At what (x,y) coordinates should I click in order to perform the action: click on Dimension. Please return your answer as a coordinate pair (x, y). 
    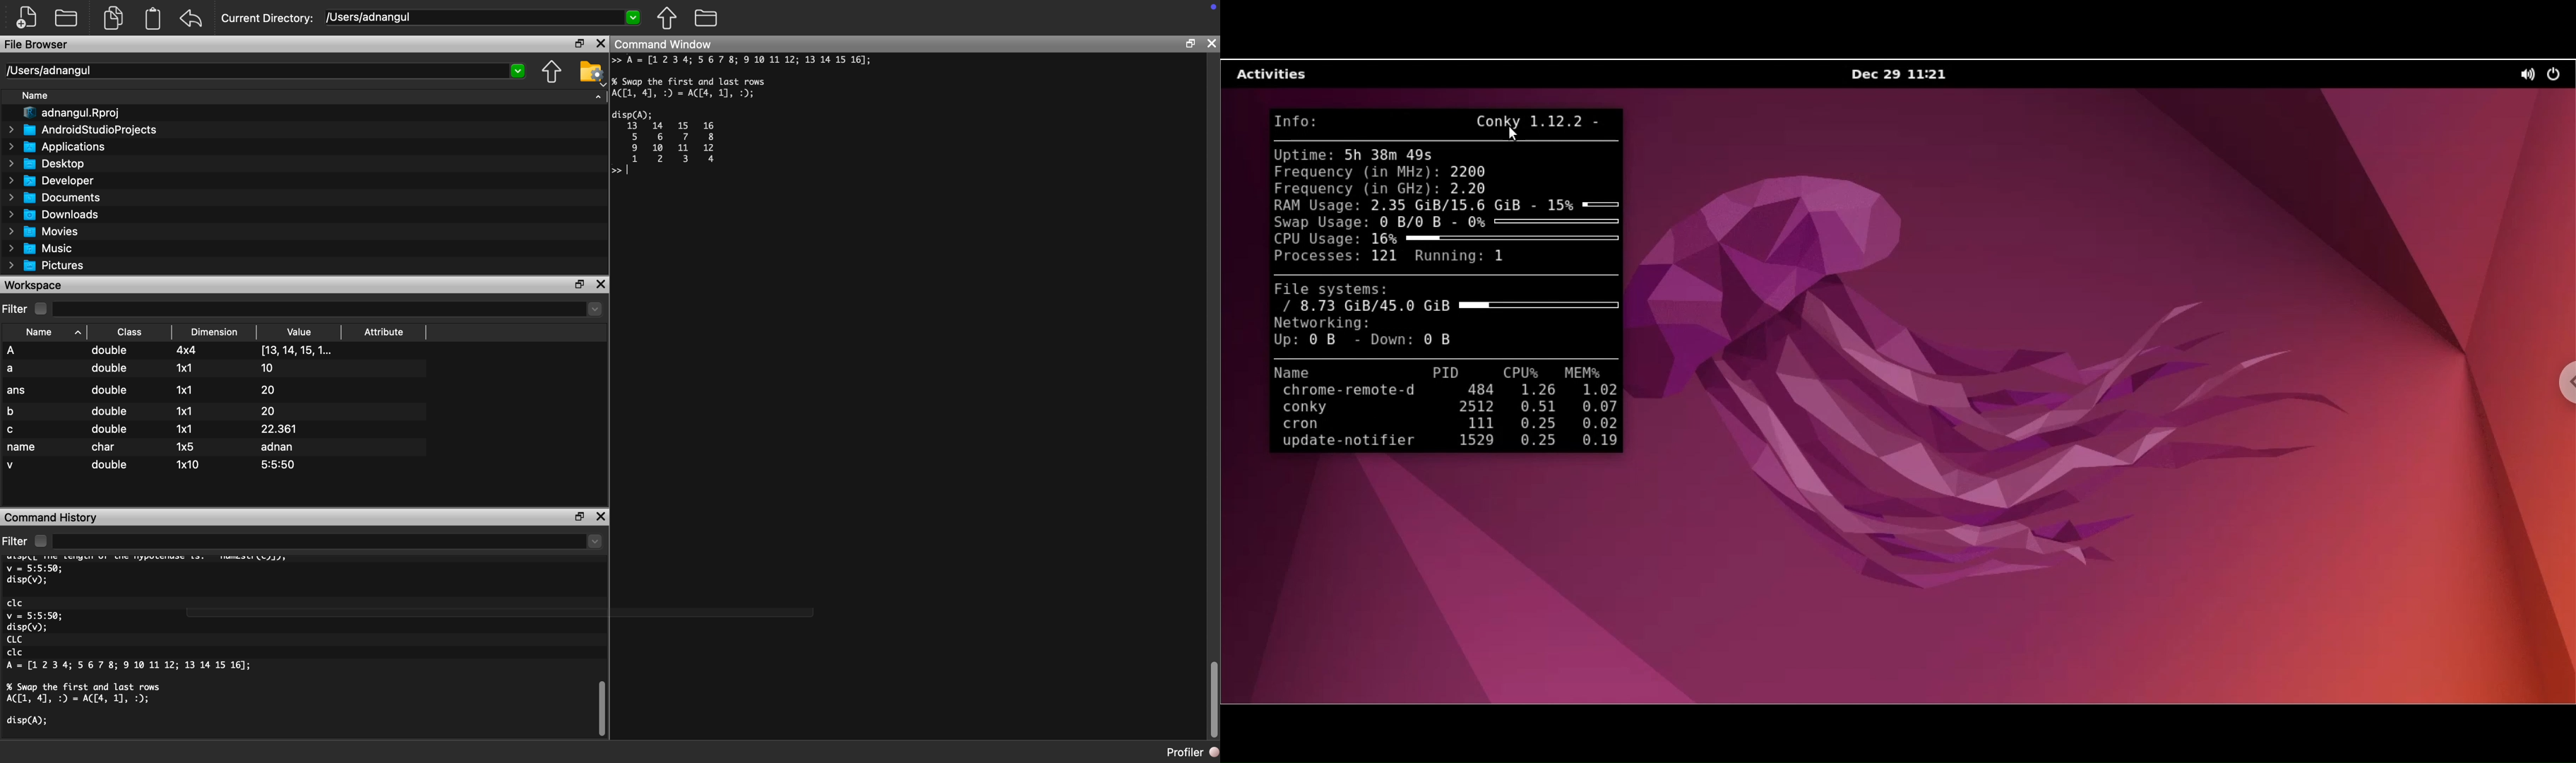
    Looking at the image, I should click on (215, 331).